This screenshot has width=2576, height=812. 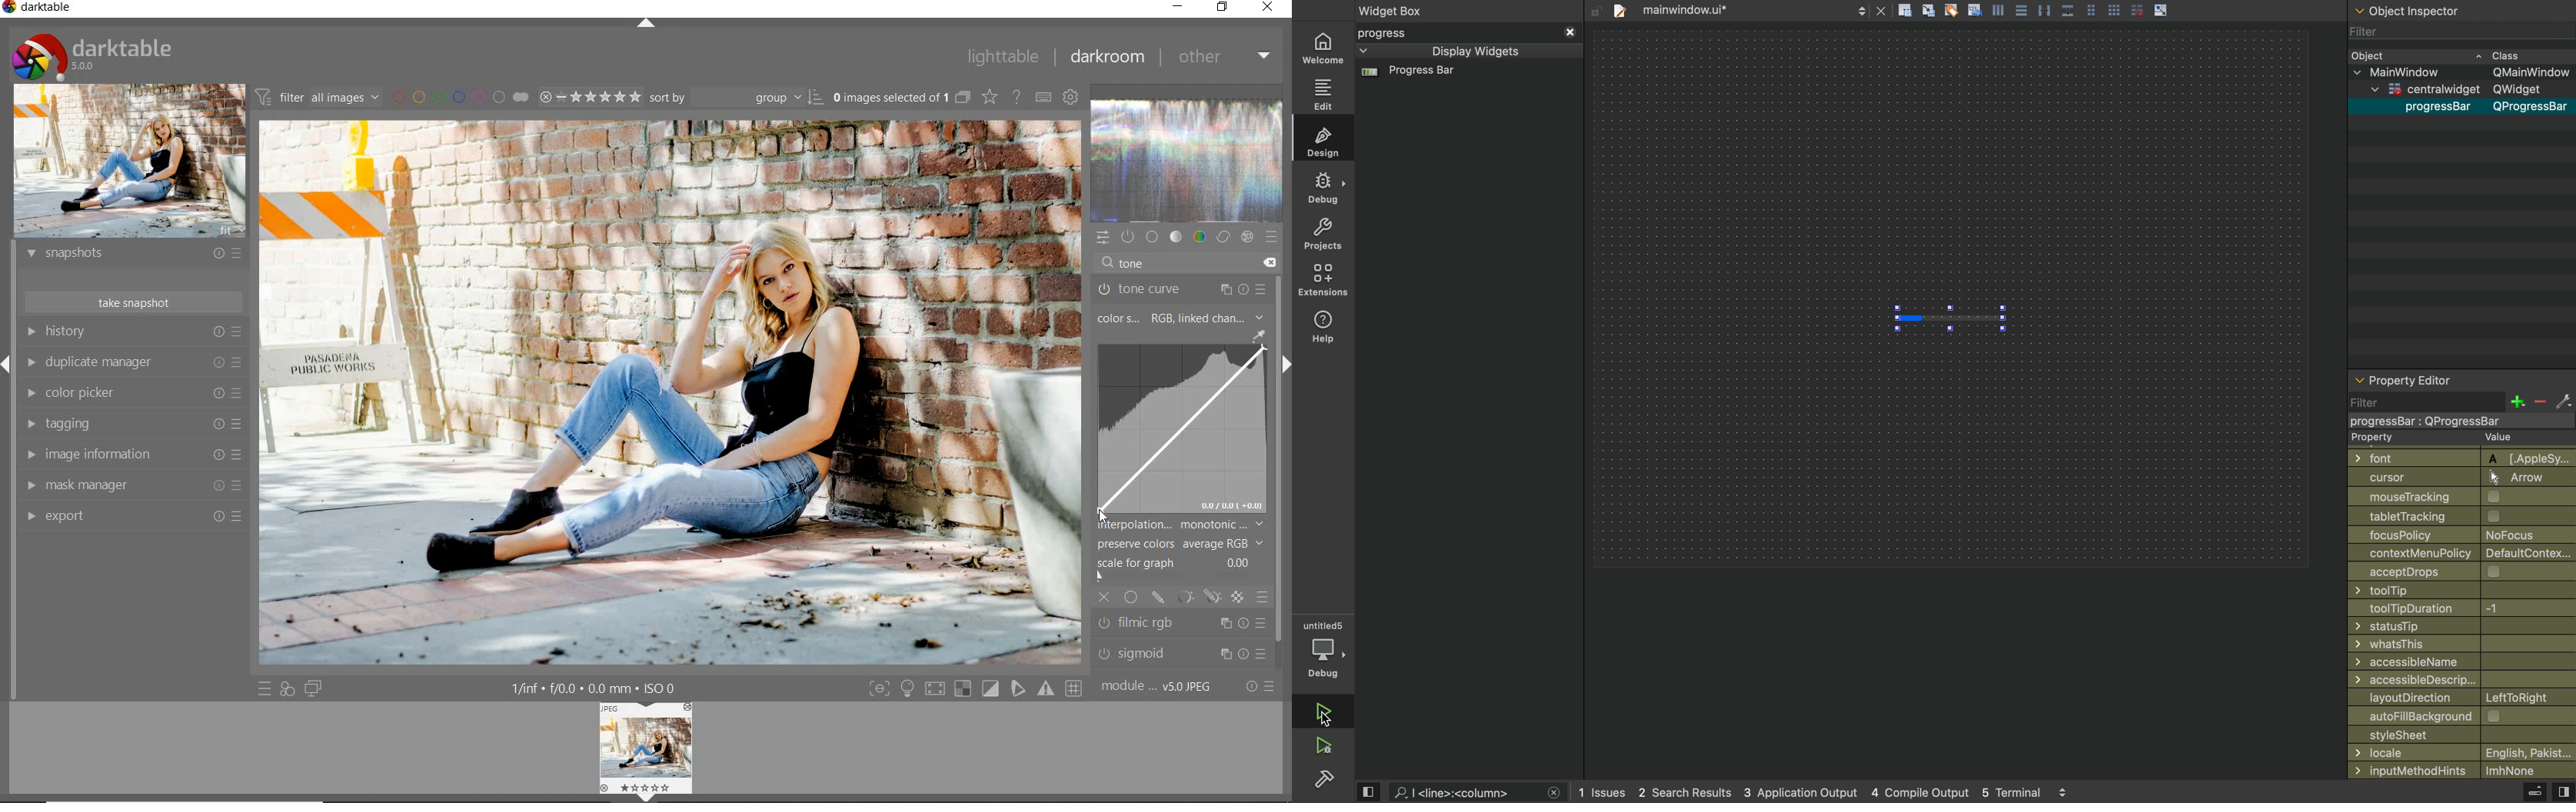 What do you see at coordinates (2452, 590) in the screenshot?
I see `tooltip` at bounding box center [2452, 590].